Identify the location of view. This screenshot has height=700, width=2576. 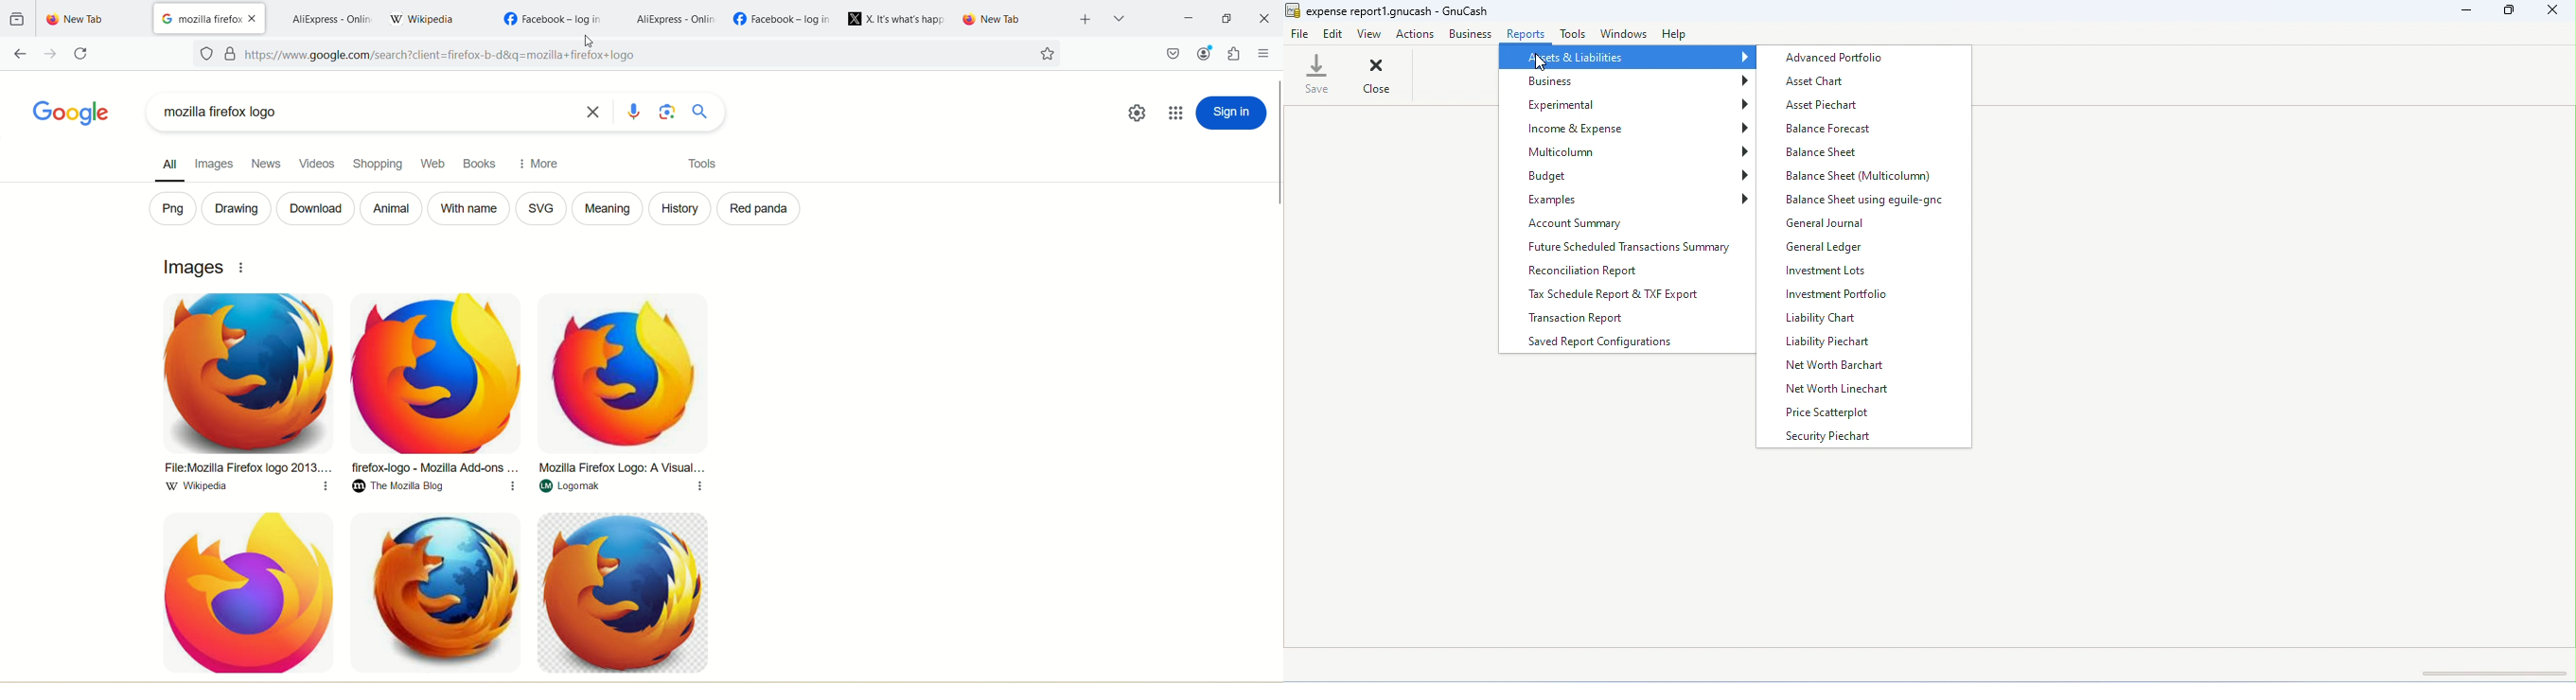
(1370, 33).